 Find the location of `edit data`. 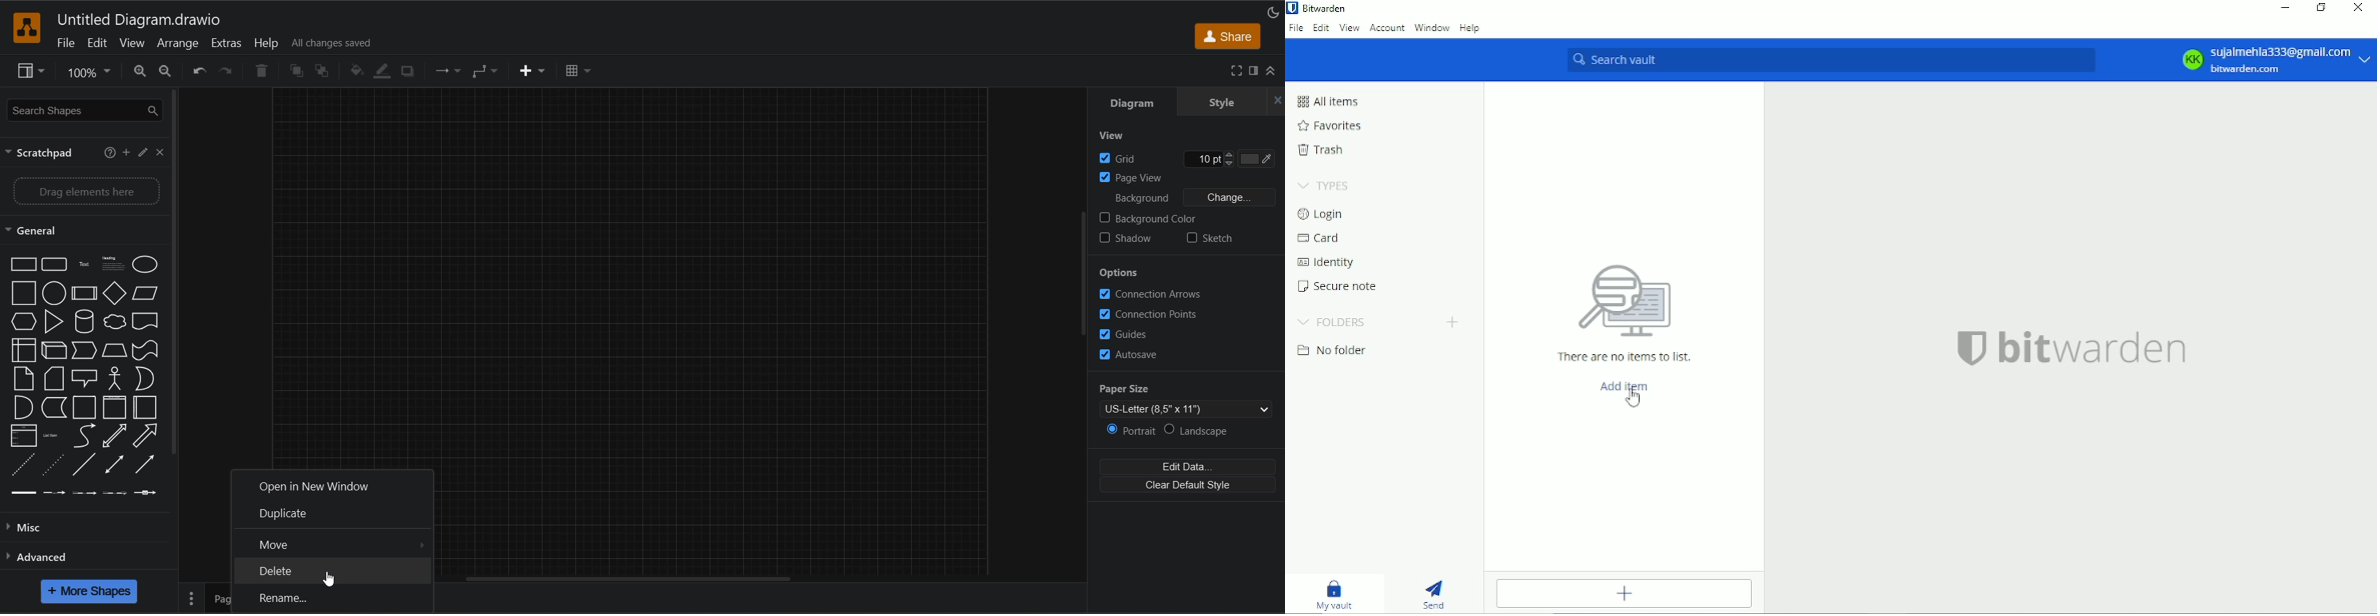

edit data is located at coordinates (1190, 467).